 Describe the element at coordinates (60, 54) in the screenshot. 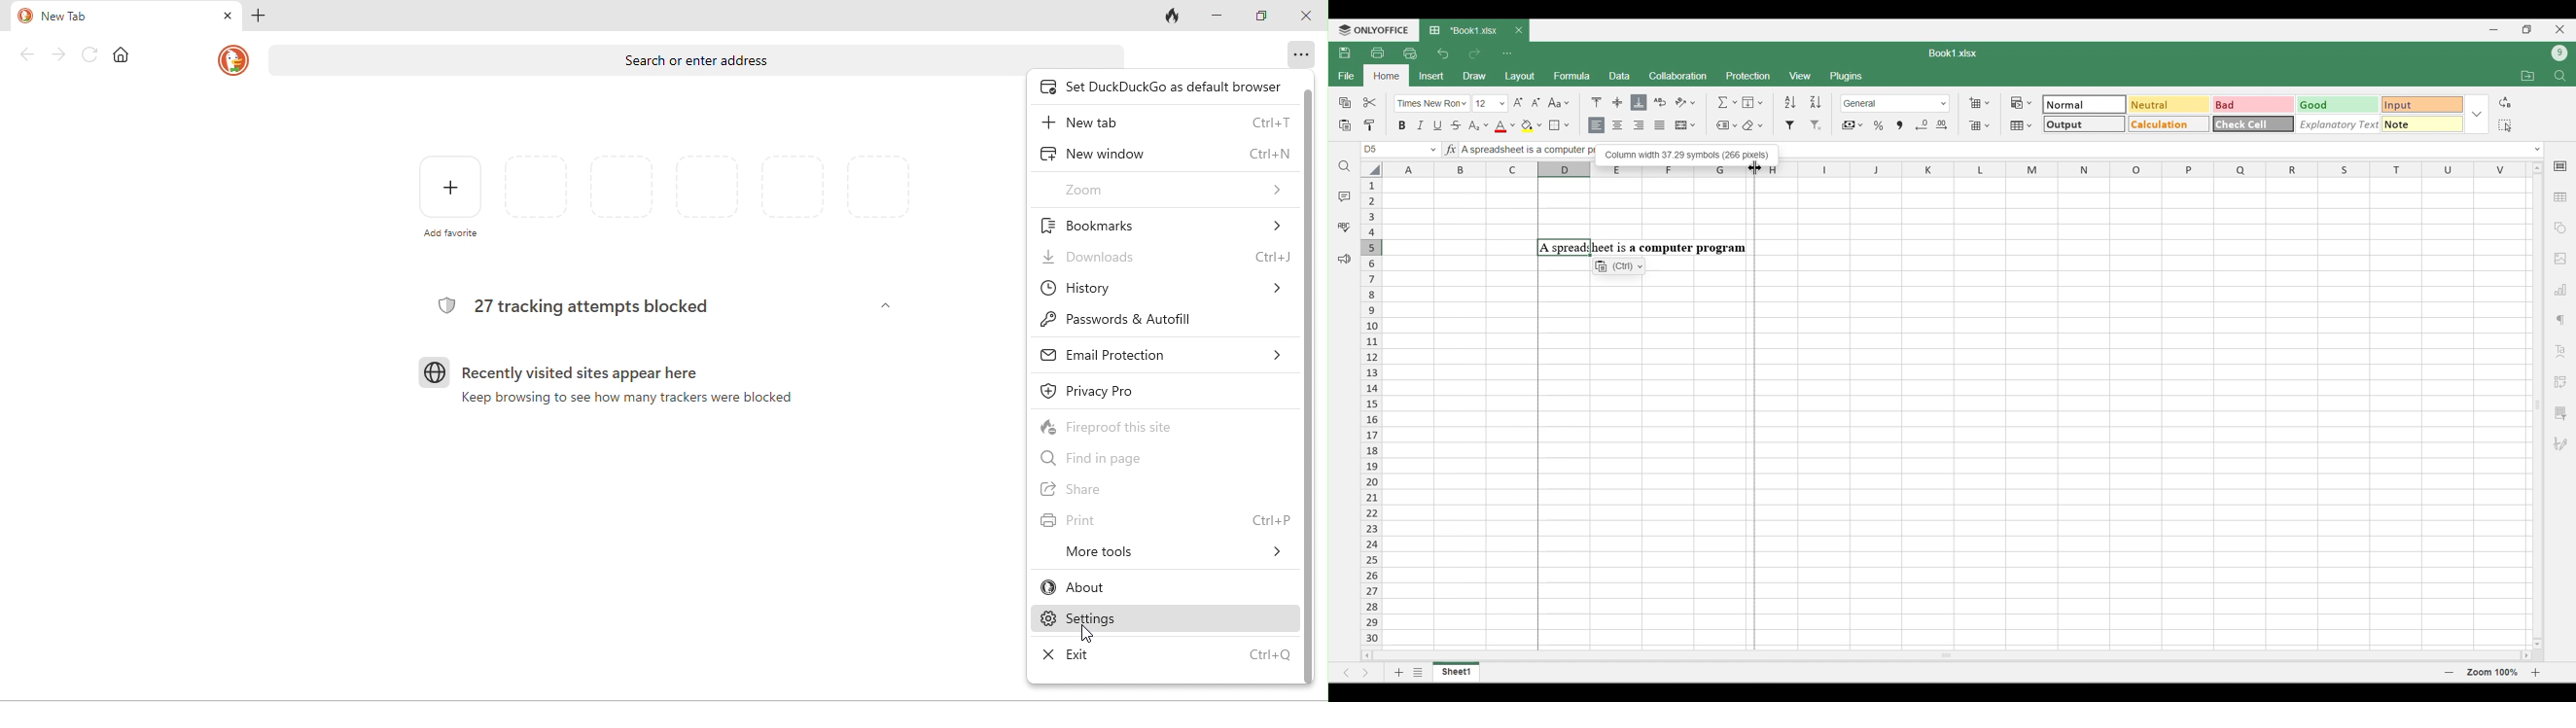

I see `forward` at that location.